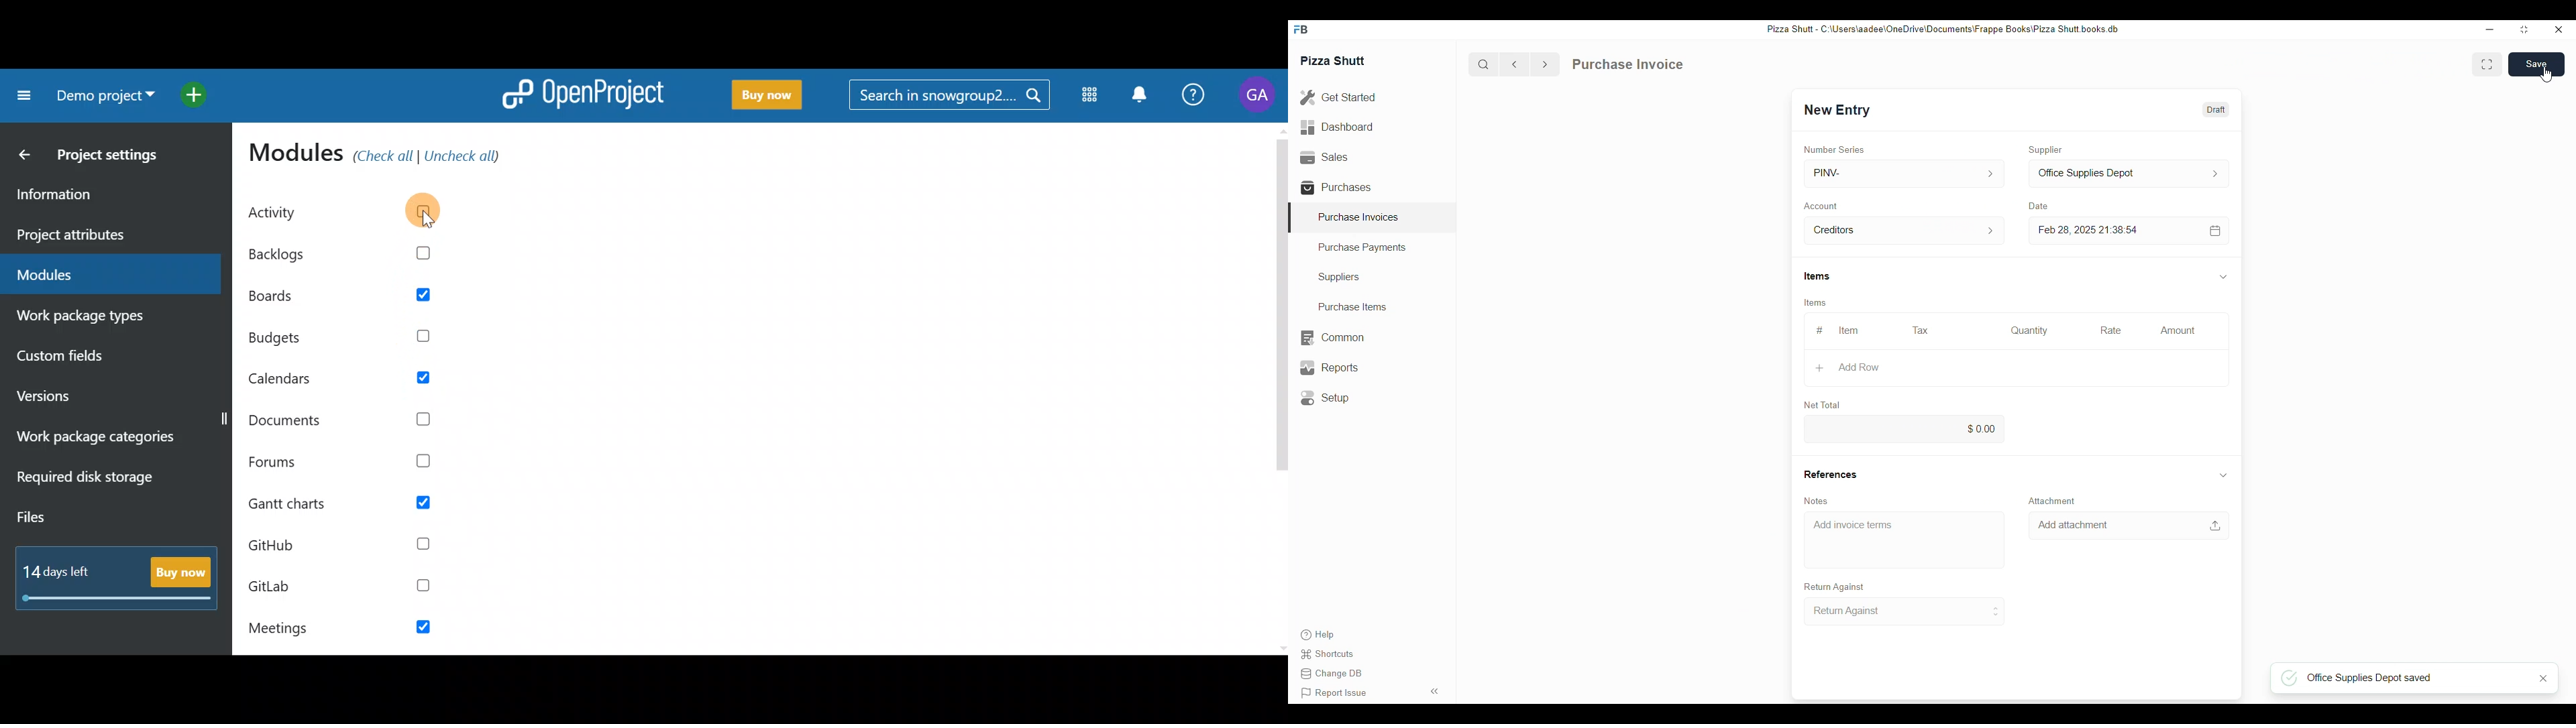 This screenshot has height=728, width=2576. Describe the element at coordinates (2075, 525) in the screenshot. I see `Add attachment` at that location.